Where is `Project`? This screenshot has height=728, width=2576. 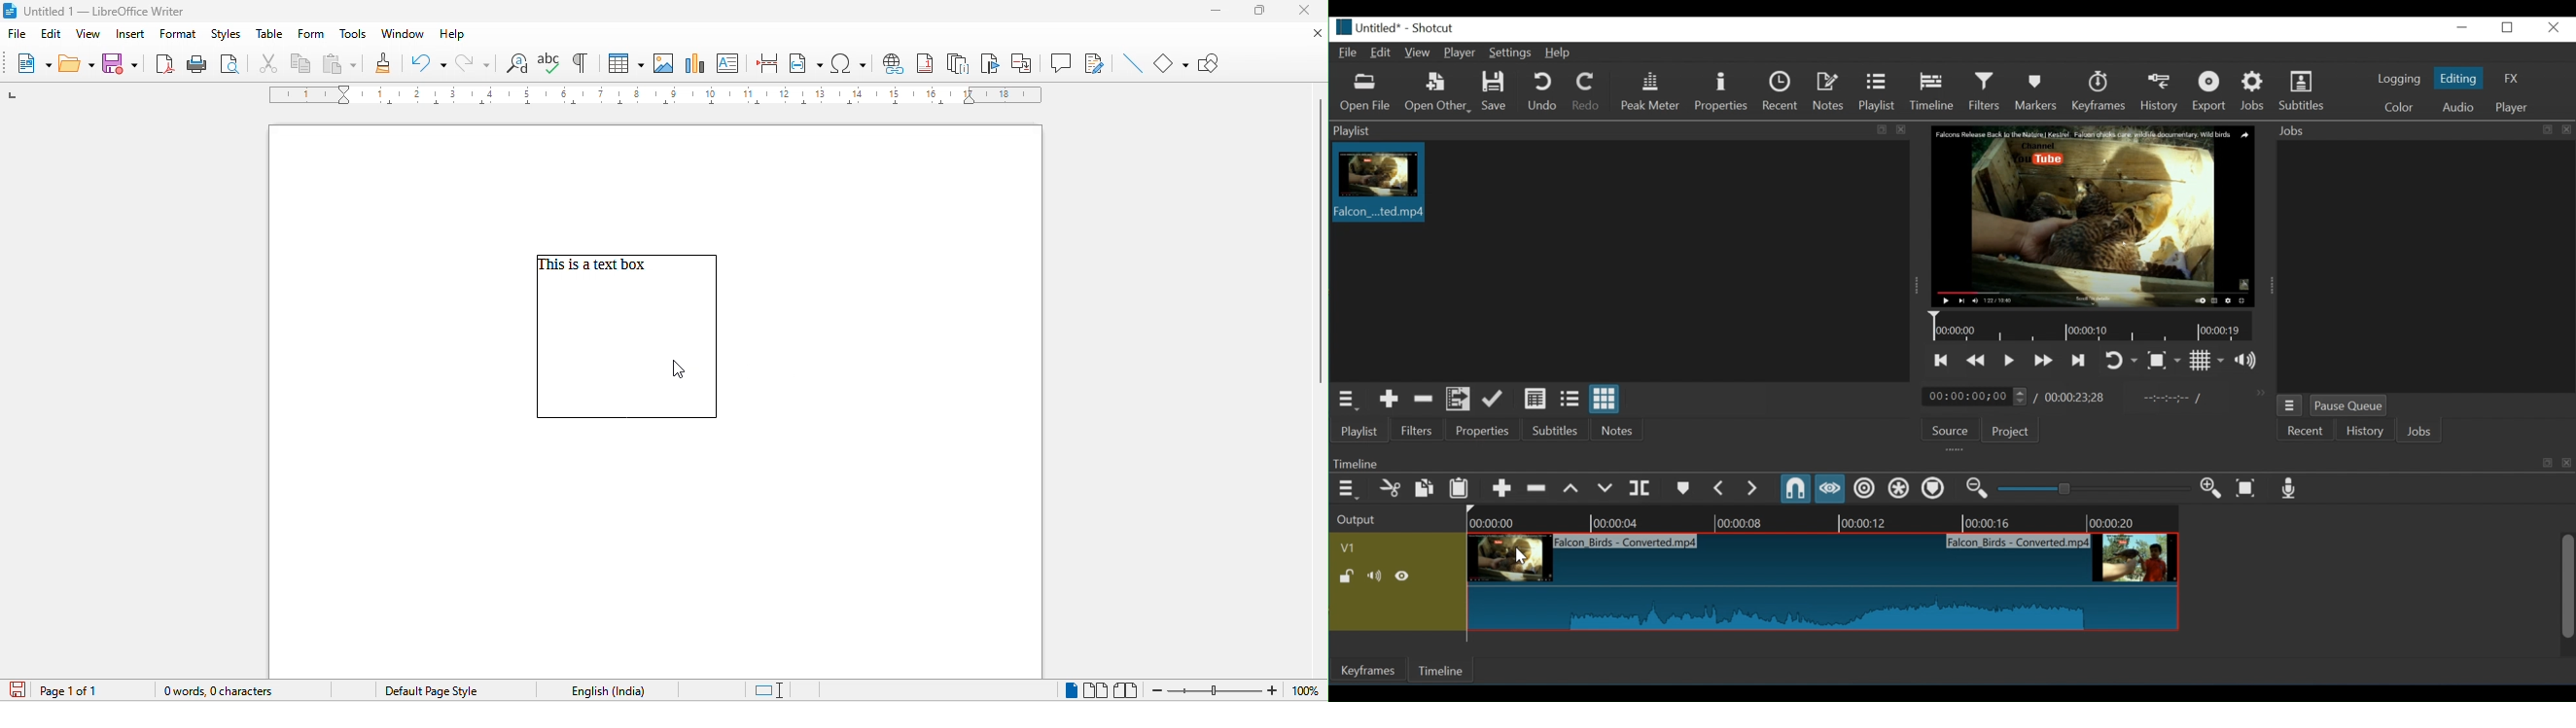 Project is located at coordinates (2014, 430).